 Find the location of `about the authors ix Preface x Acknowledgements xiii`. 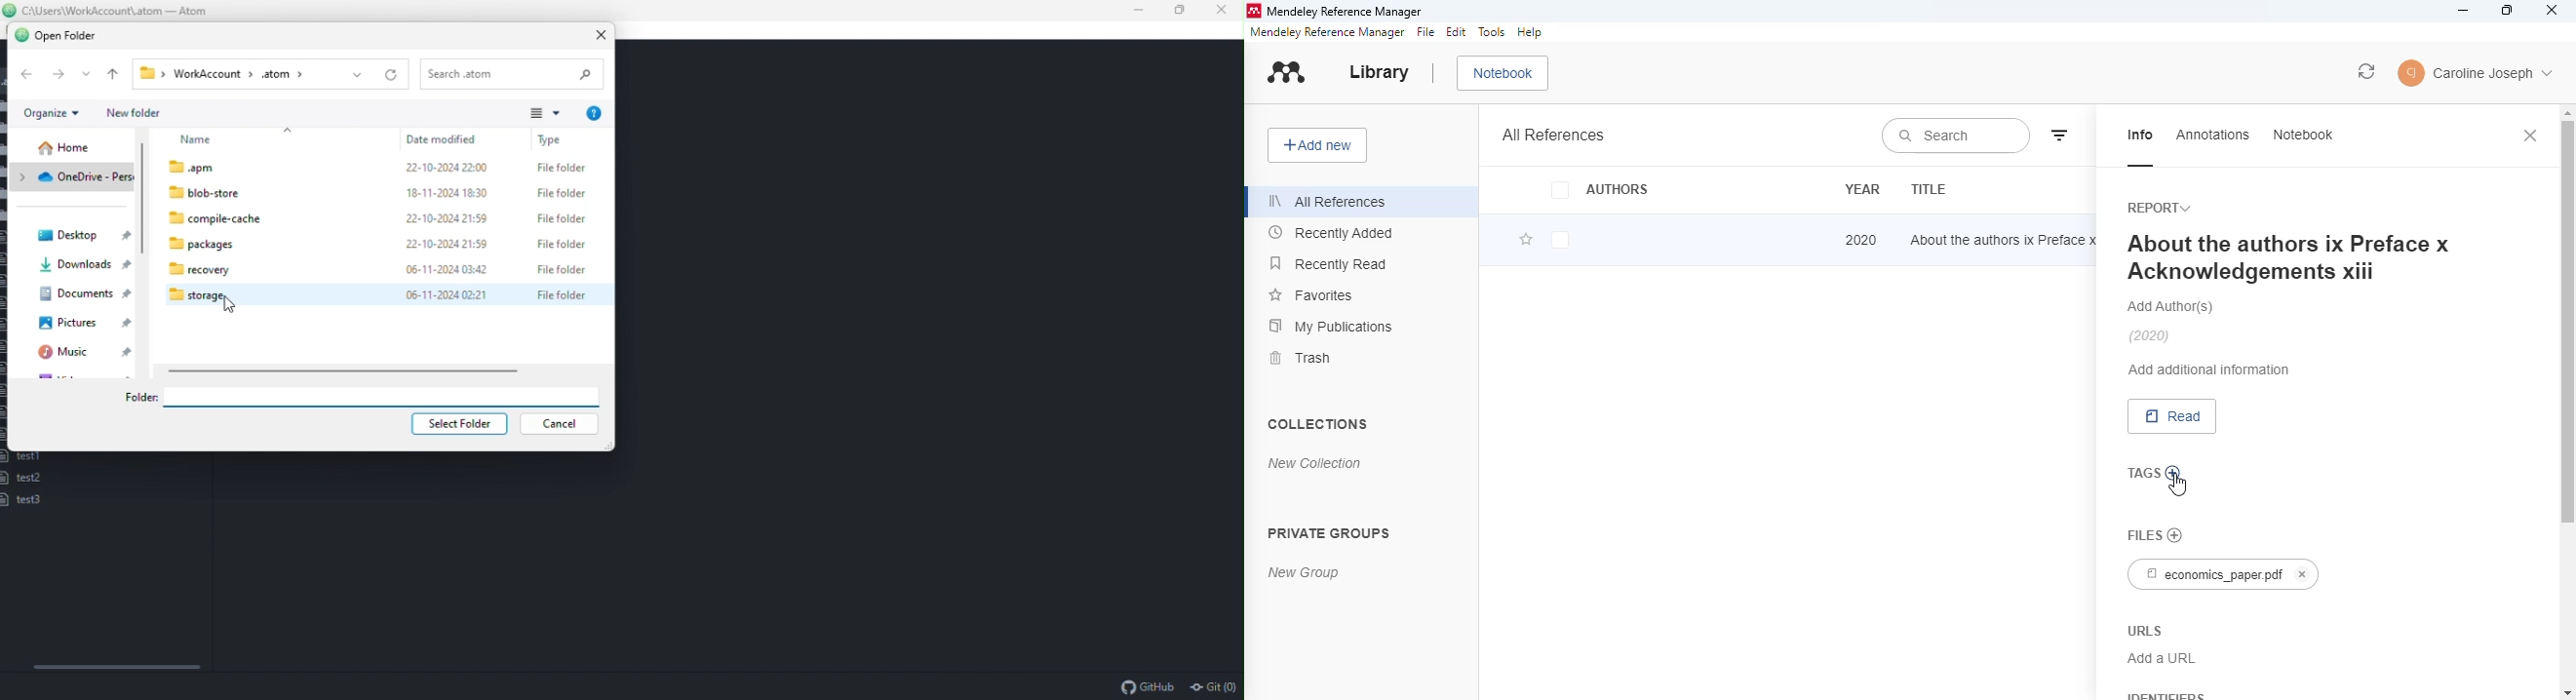

about the authors ix Preface x Acknowledgements xiii is located at coordinates (2007, 239).